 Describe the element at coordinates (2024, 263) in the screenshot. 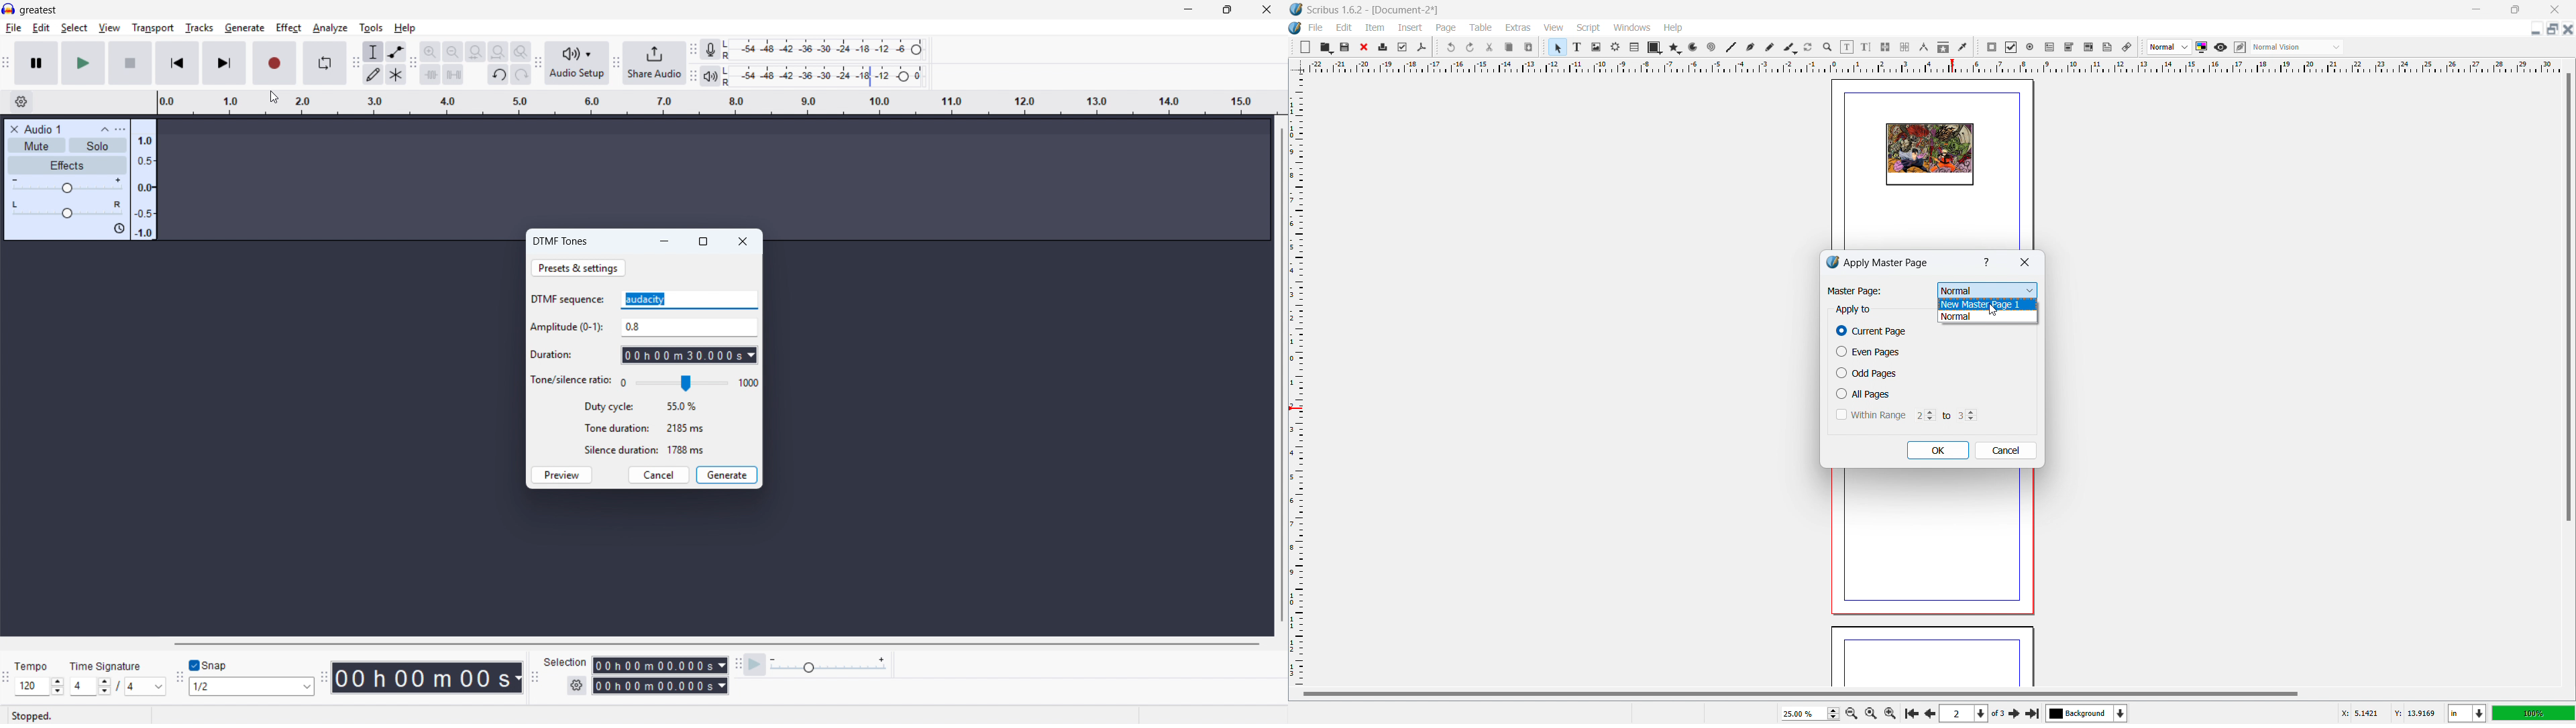

I see `close` at that location.